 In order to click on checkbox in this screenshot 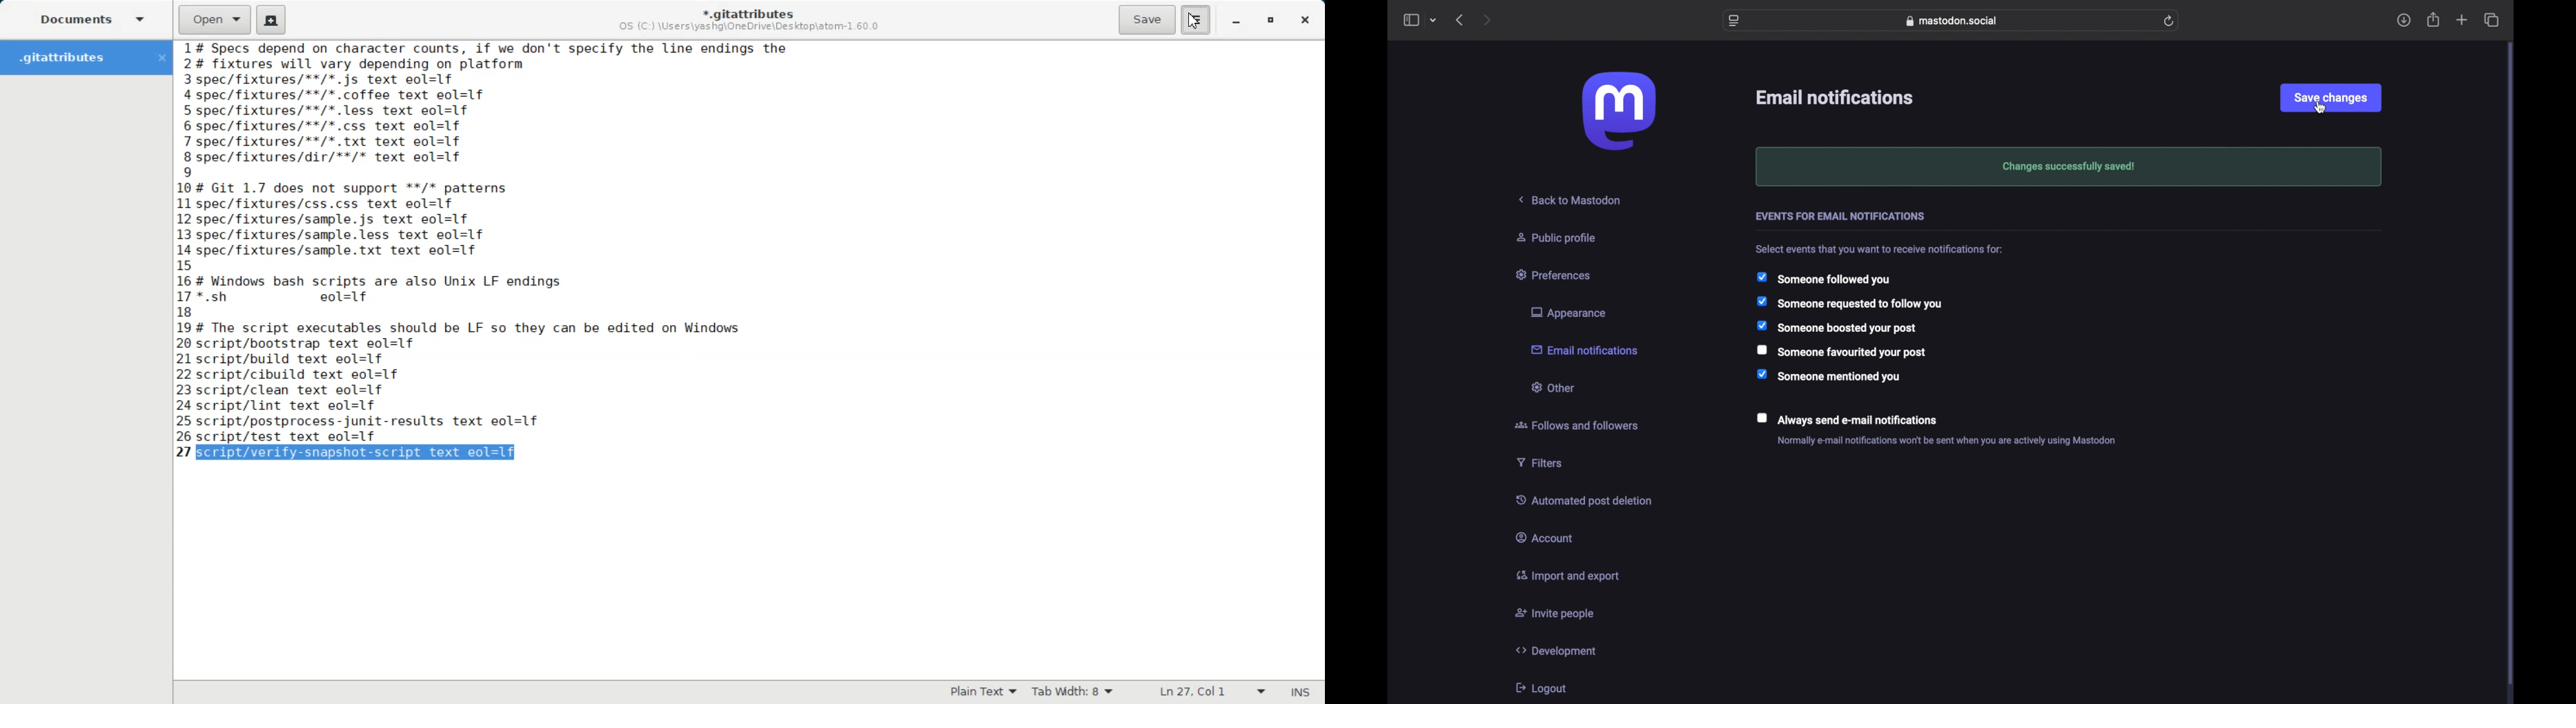, I will do `click(1837, 329)`.